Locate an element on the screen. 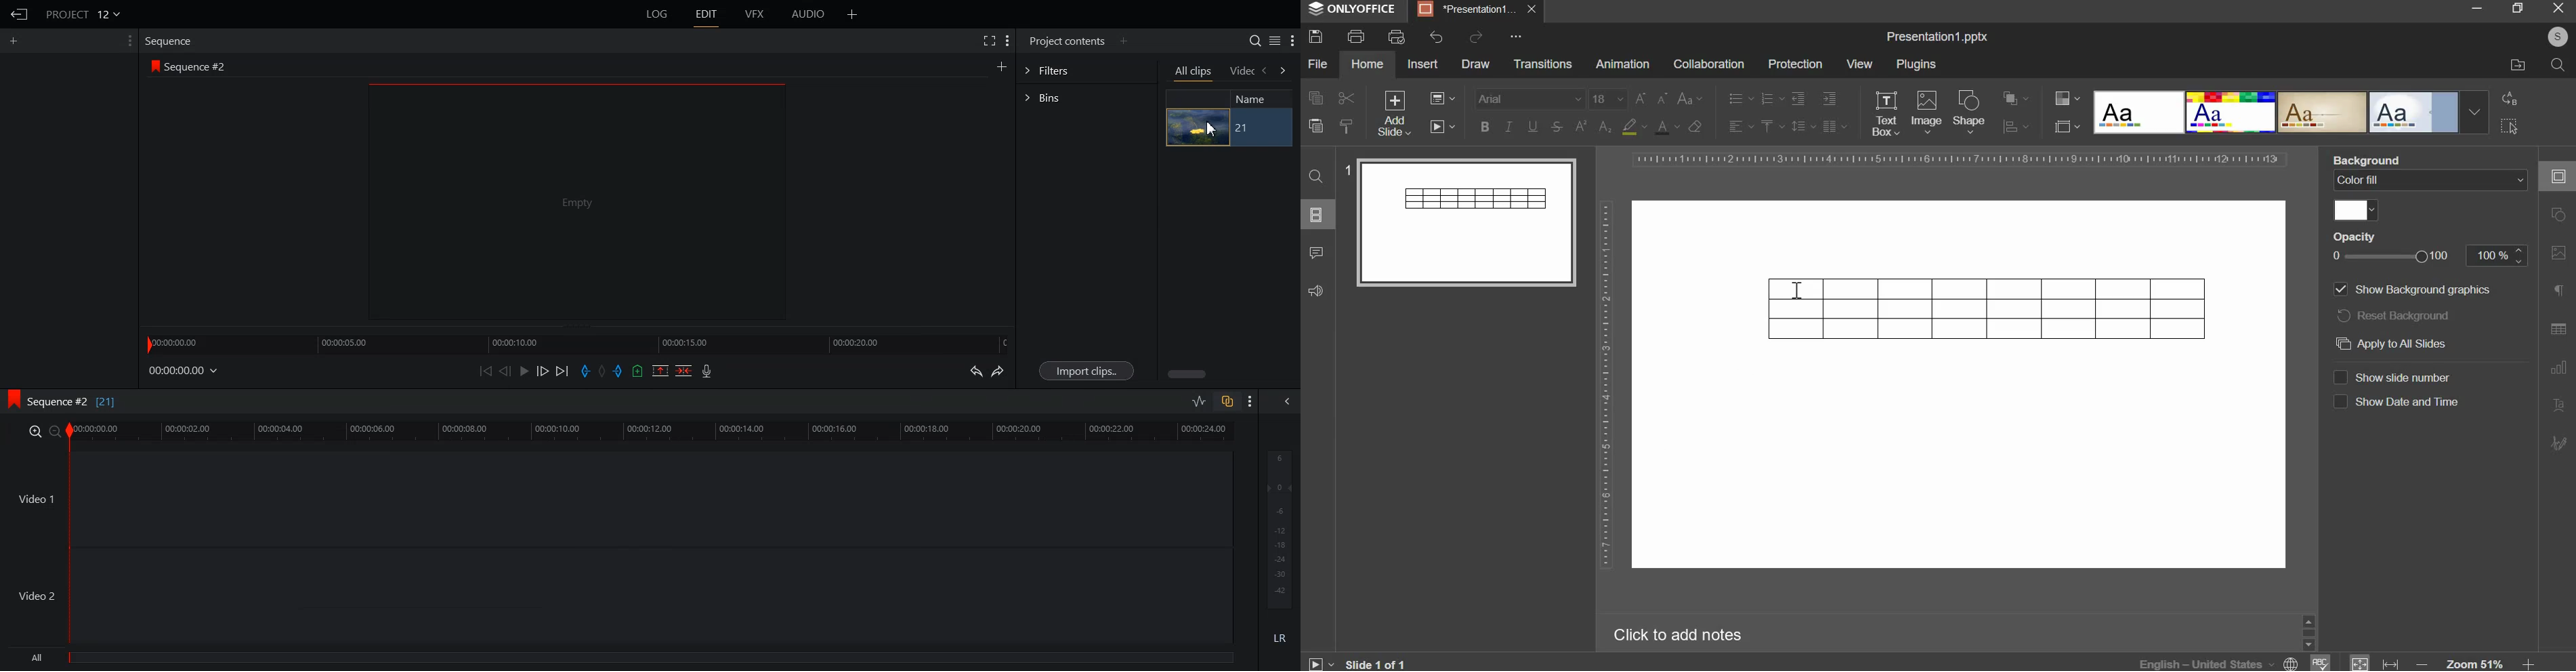 The height and width of the screenshot is (672, 2576). font is located at coordinates (1531, 98).